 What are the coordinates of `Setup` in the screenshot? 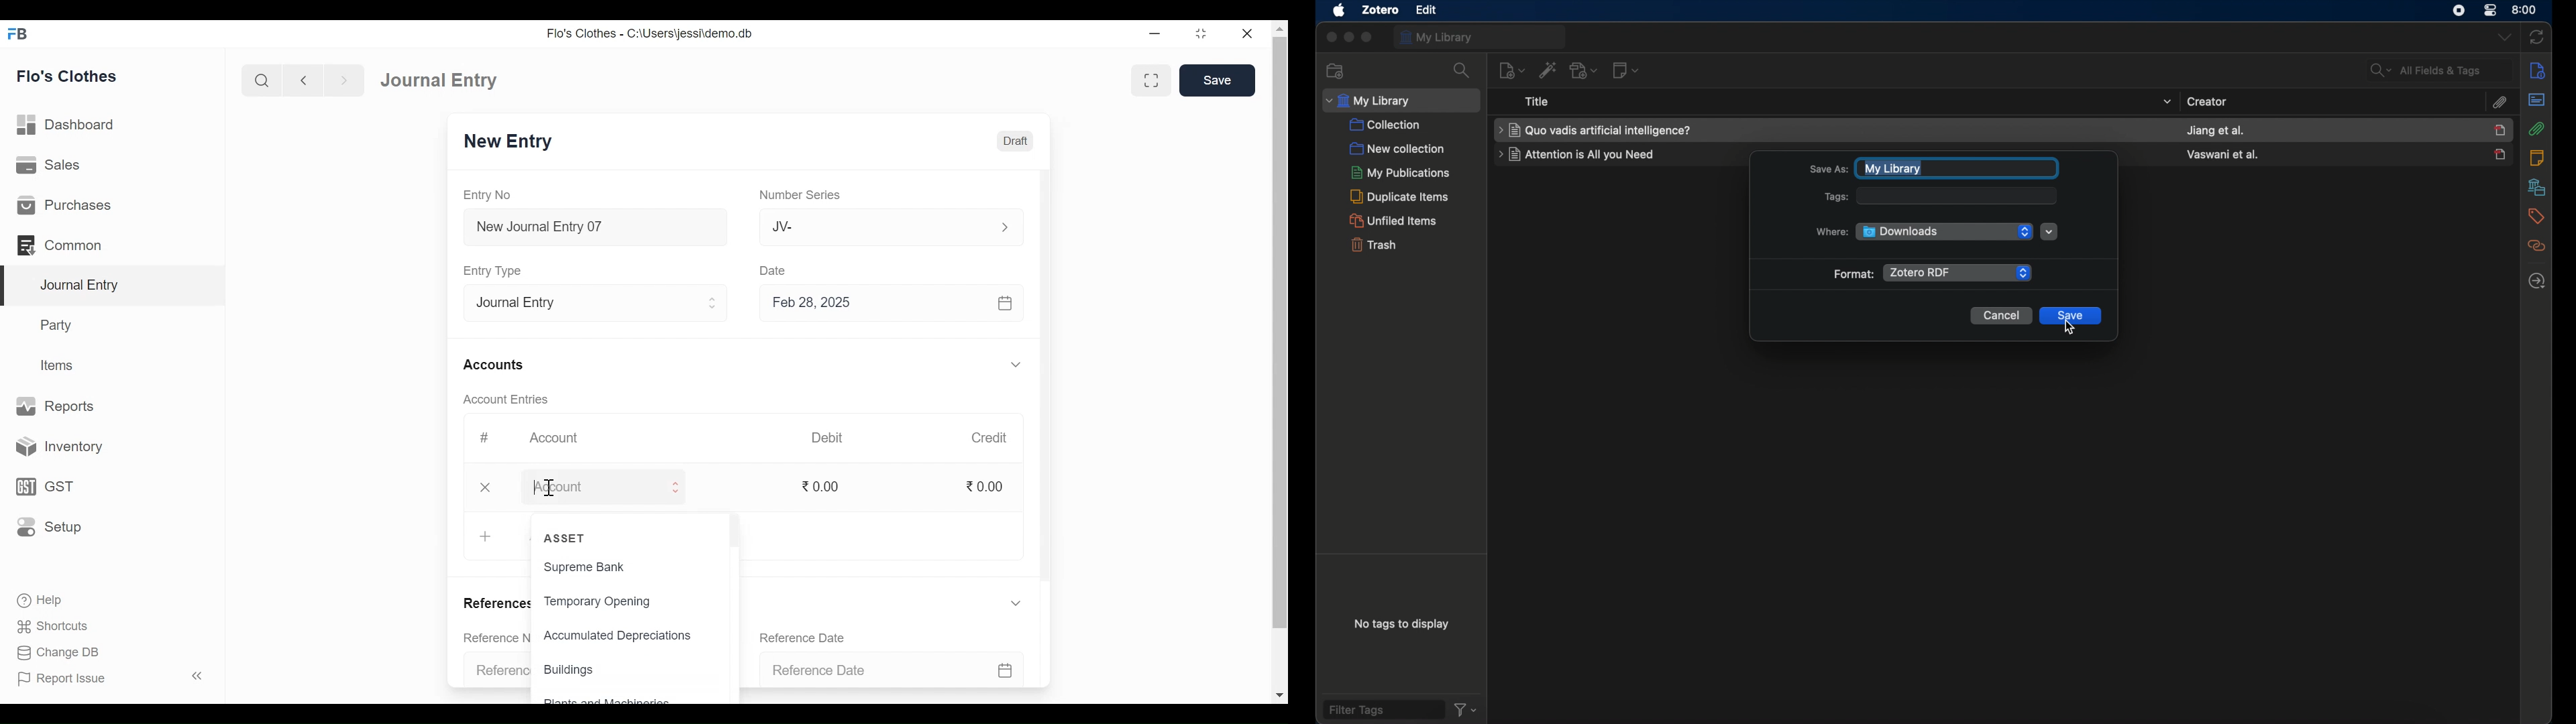 It's located at (49, 526).